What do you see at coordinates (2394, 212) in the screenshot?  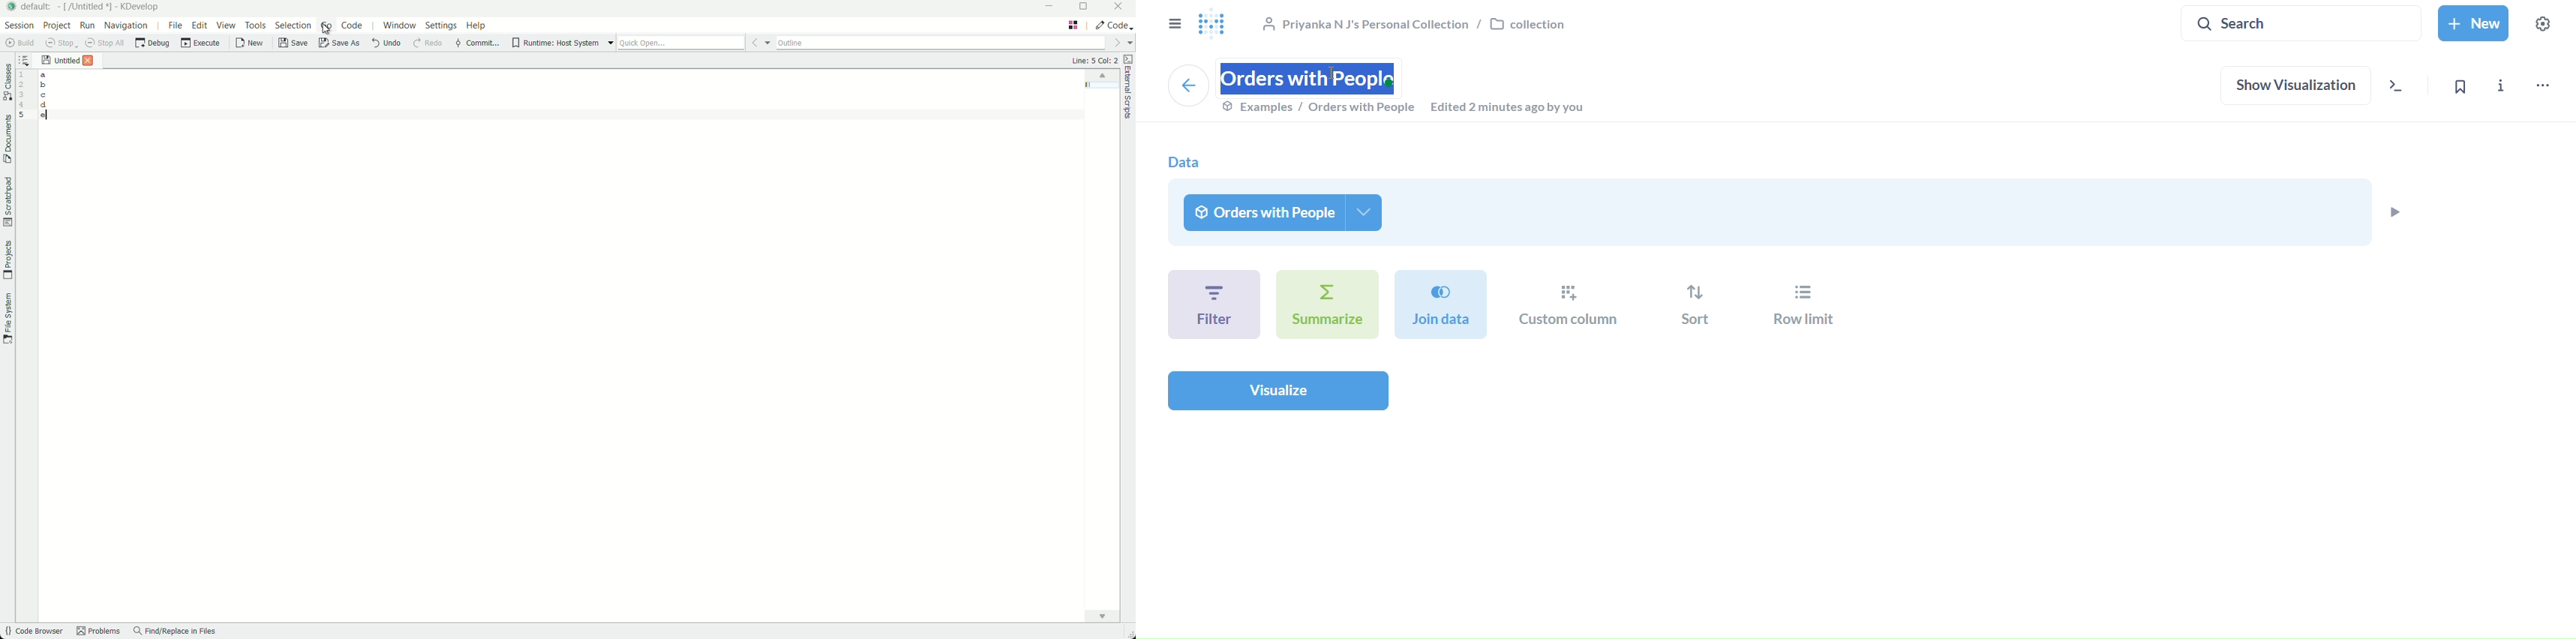 I see `preview` at bounding box center [2394, 212].